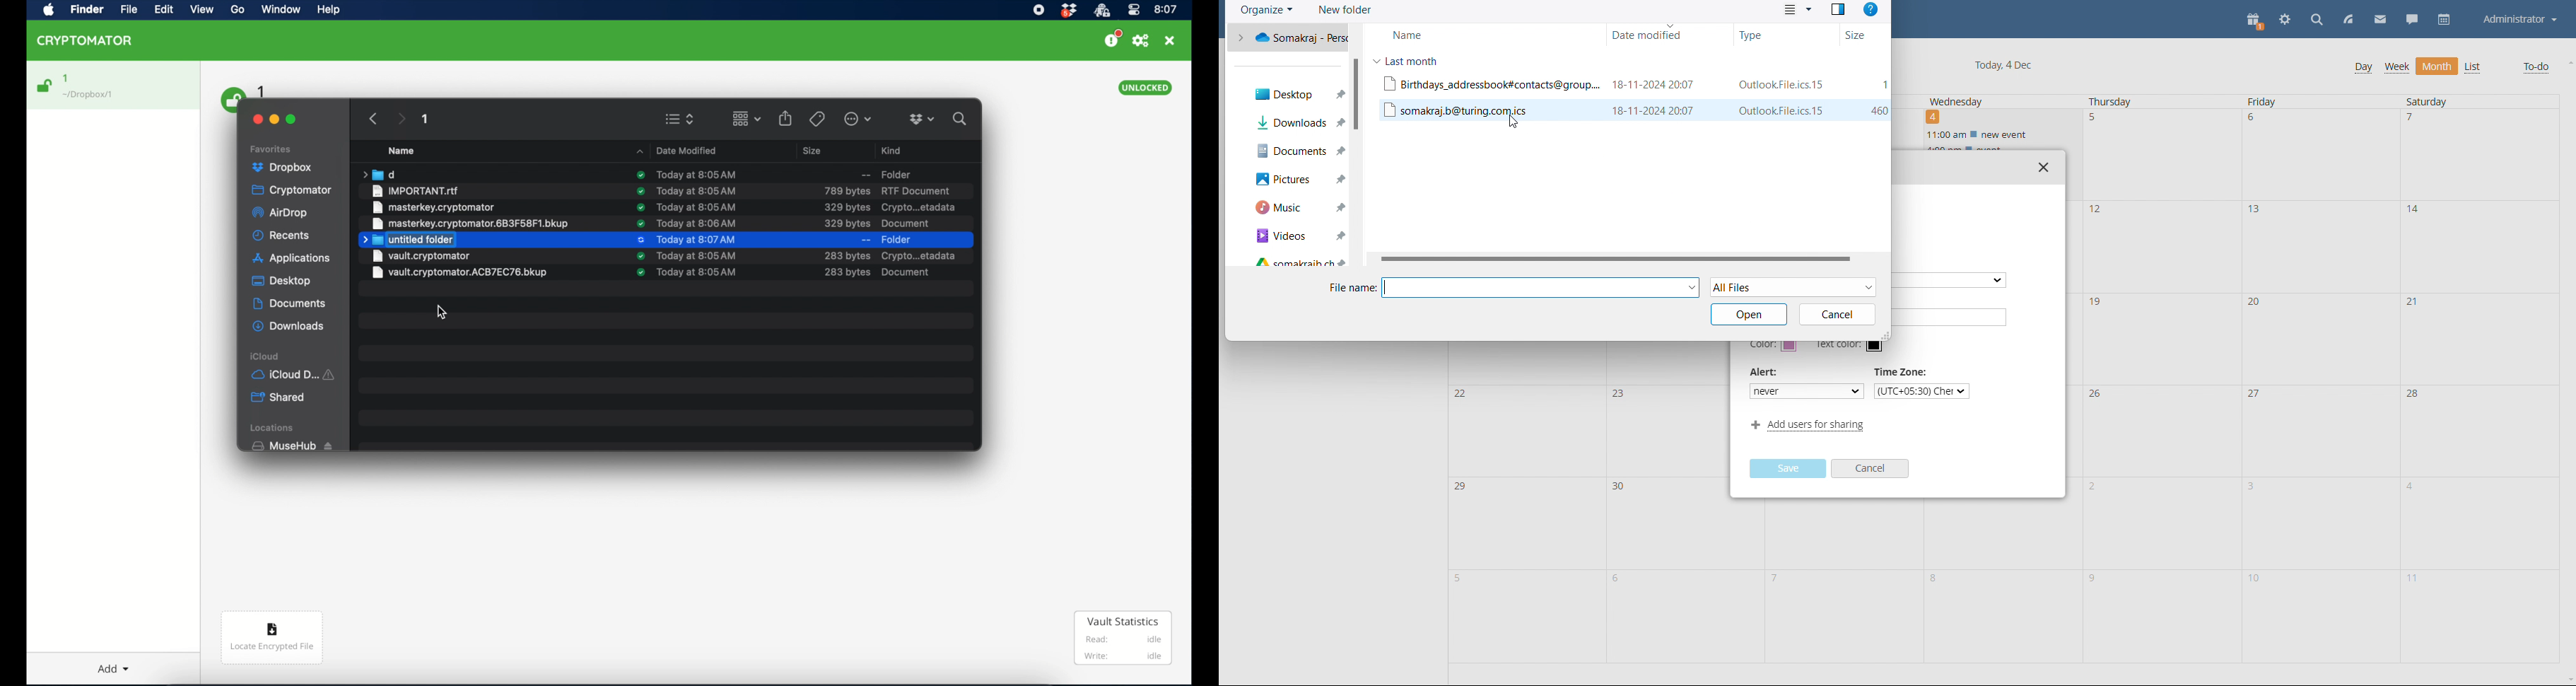  I want to click on maximize, so click(292, 119).